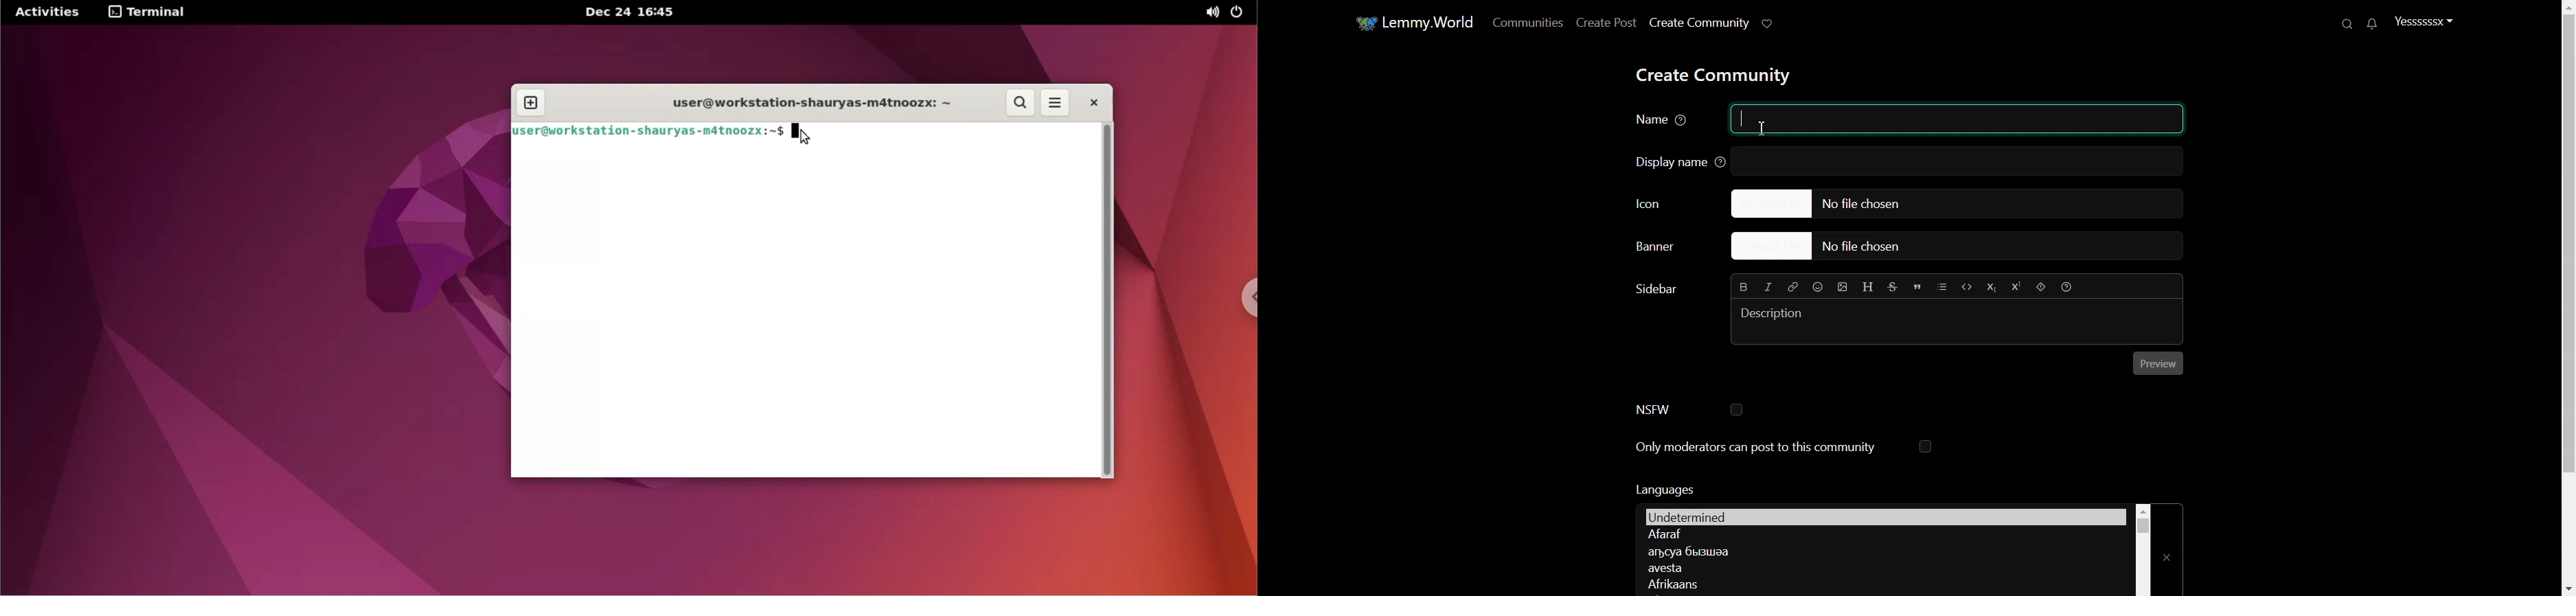 This screenshot has width=2576, height=616. What do you see at coordinates (2041, 287) in the screenshot?
I see `Spoiler` at bounding box center [2041, 287].